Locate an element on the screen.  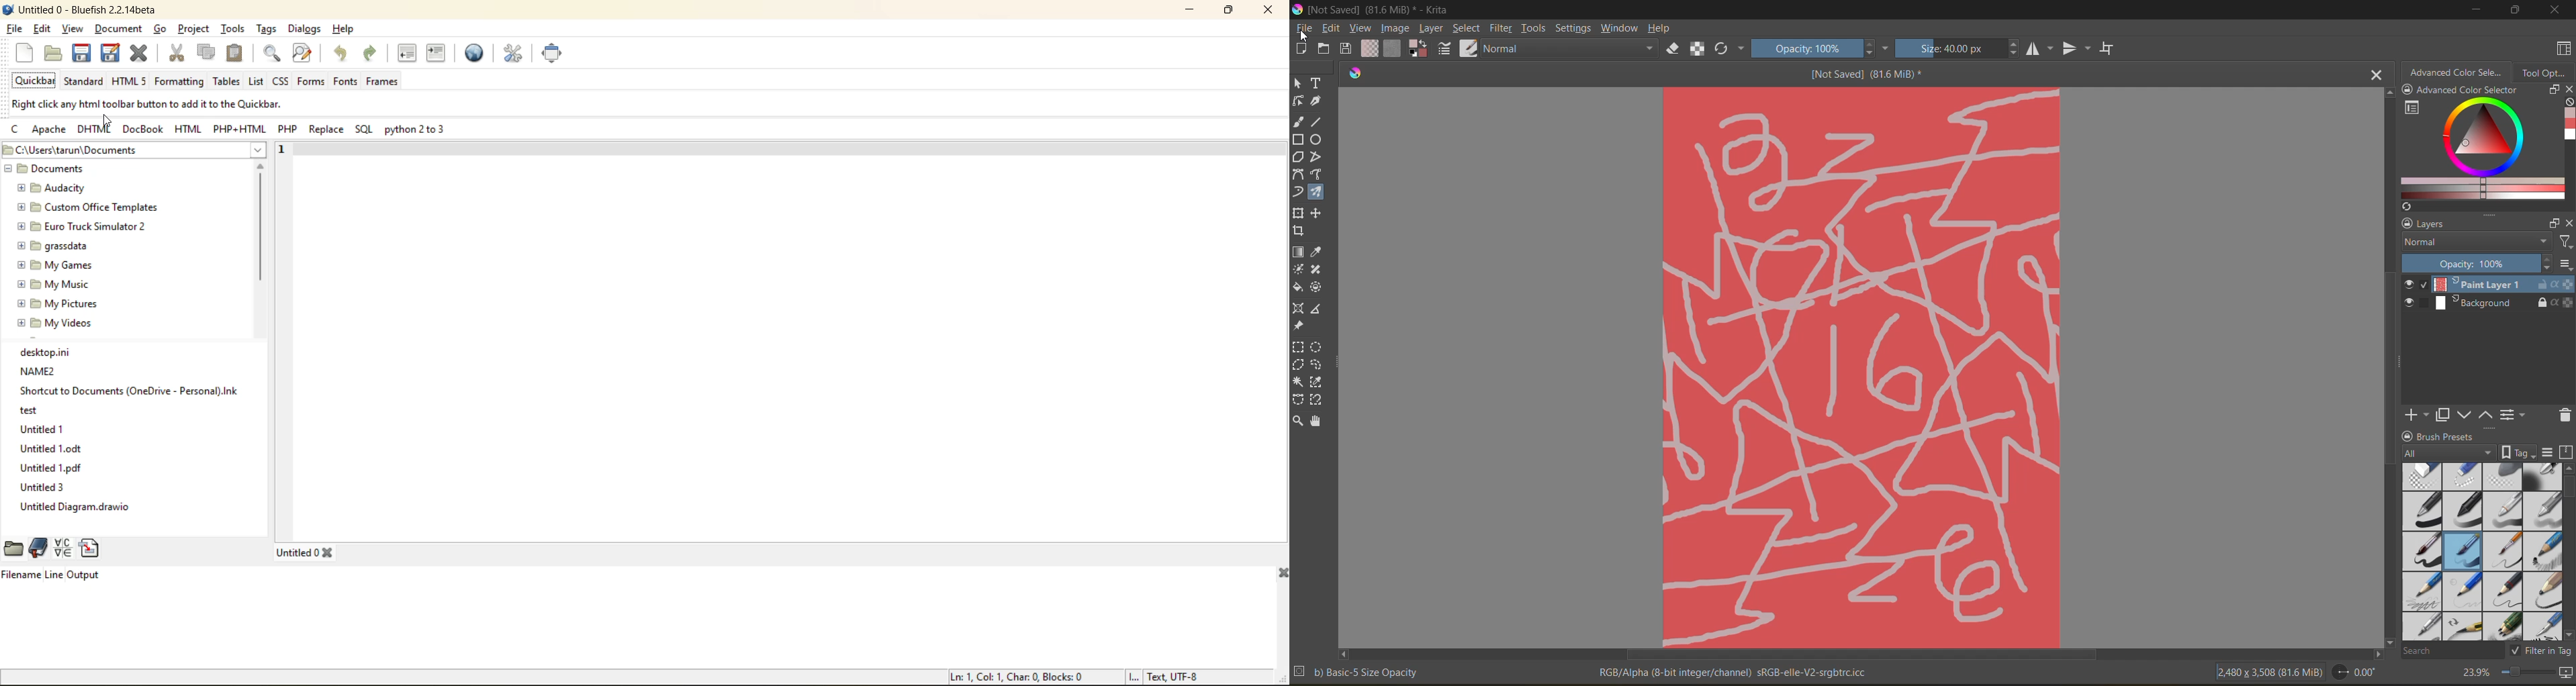
tool is located at coordinates (1316, 348).